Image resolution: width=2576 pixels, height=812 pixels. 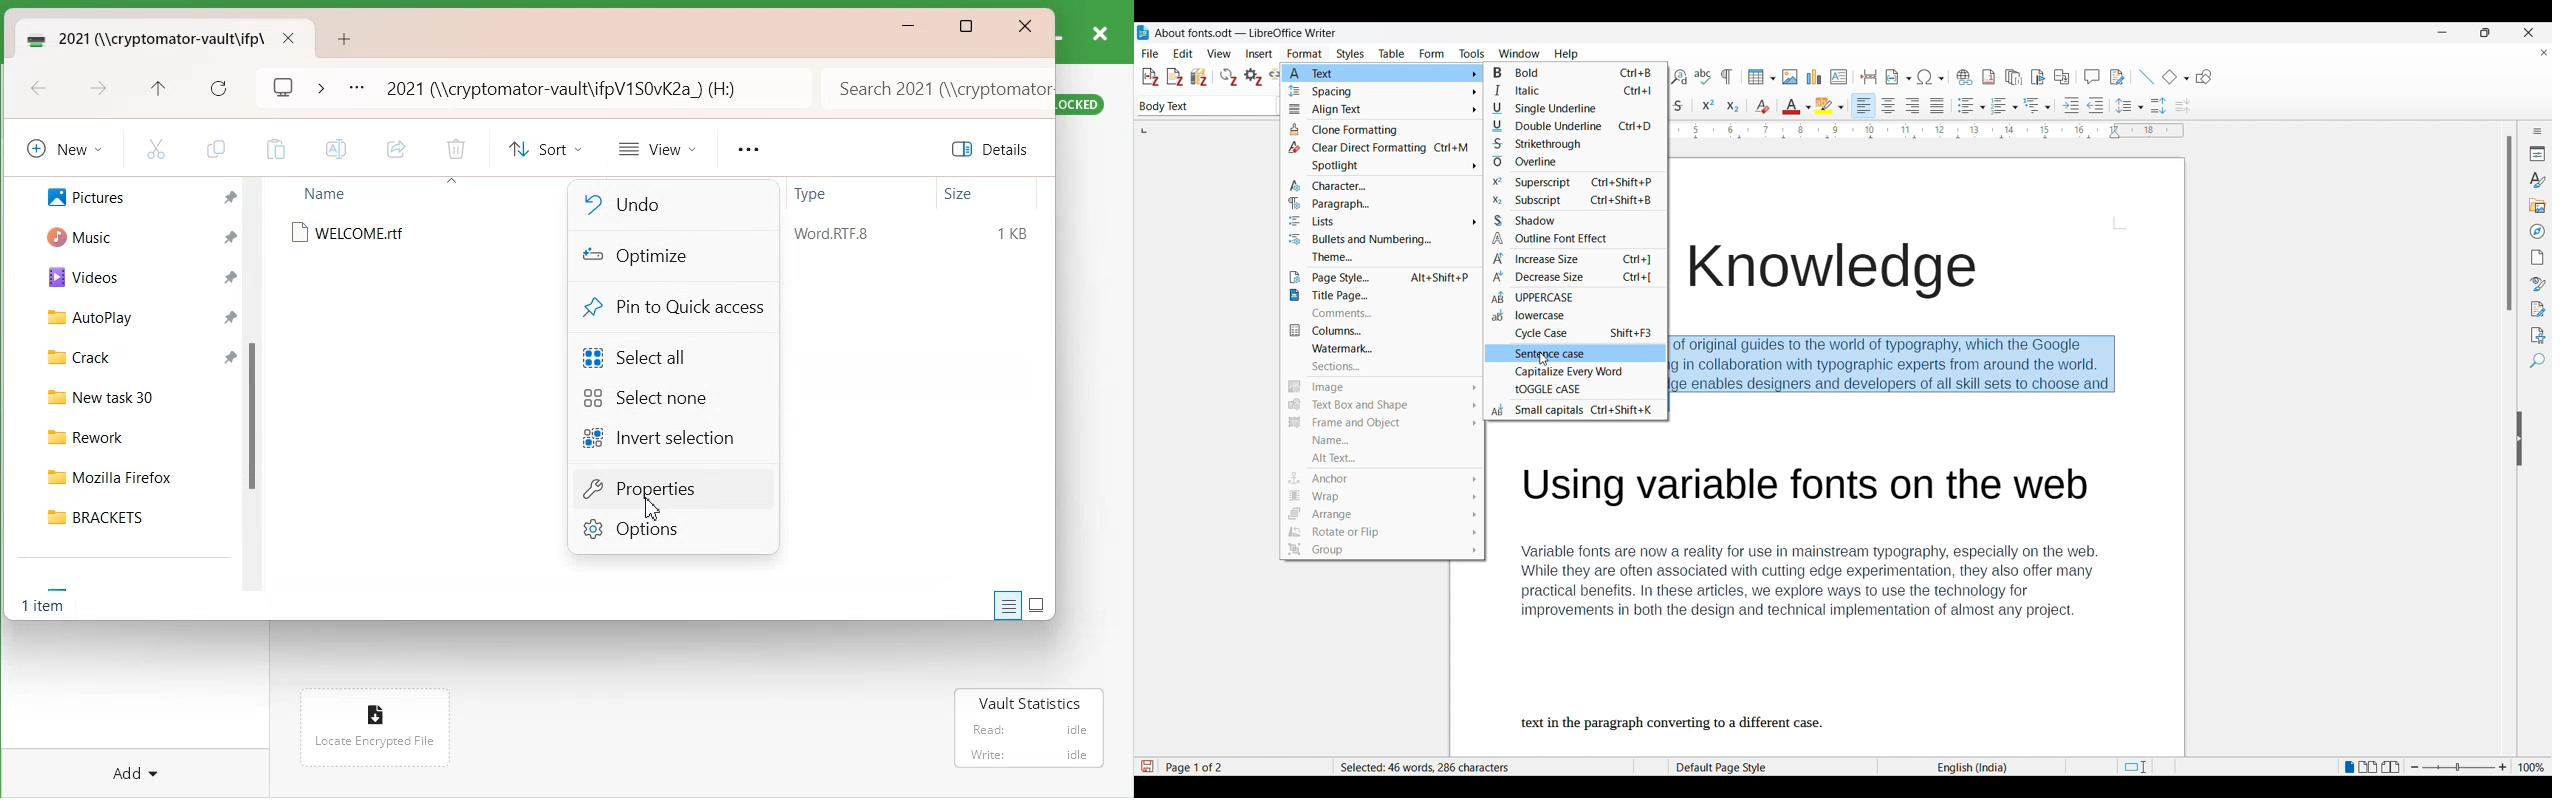 I want to click on Set line spacing options, so click(x=2130, y=106).